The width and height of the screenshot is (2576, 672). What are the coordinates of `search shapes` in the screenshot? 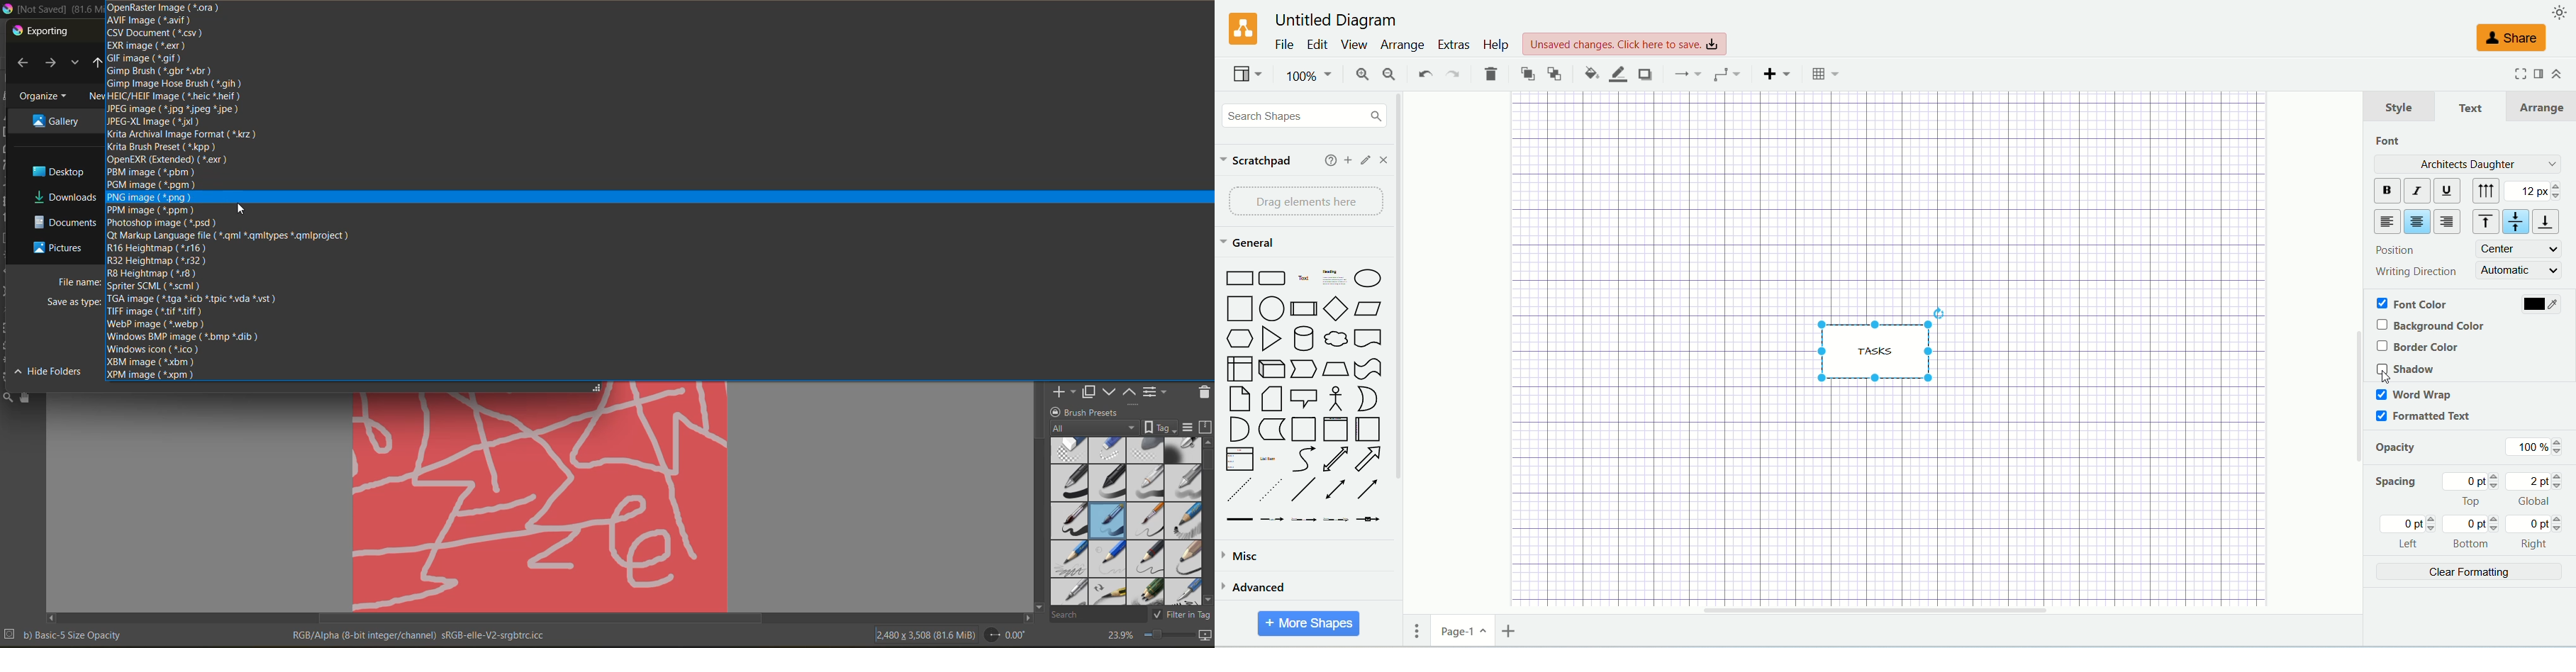 It's located at (1301, 115).